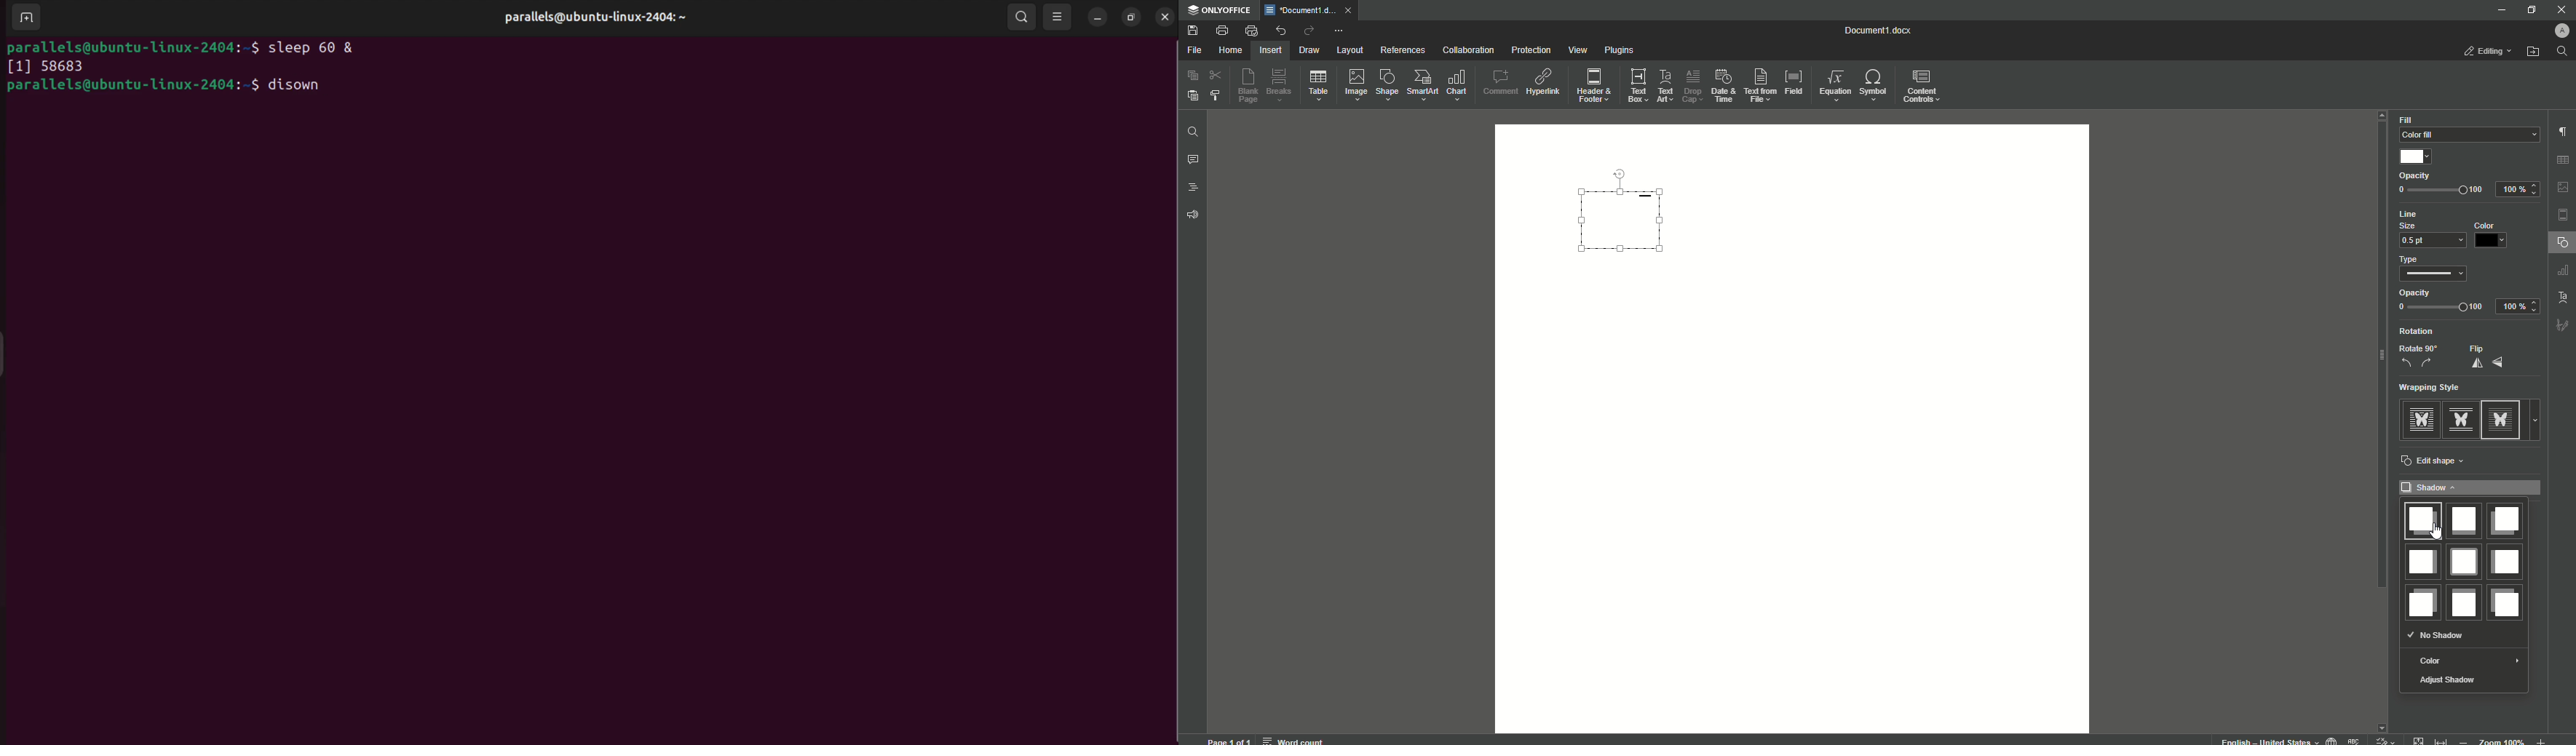 This screenshot has height=756, width=2576. I want to click on Home, so click(1230, 51).